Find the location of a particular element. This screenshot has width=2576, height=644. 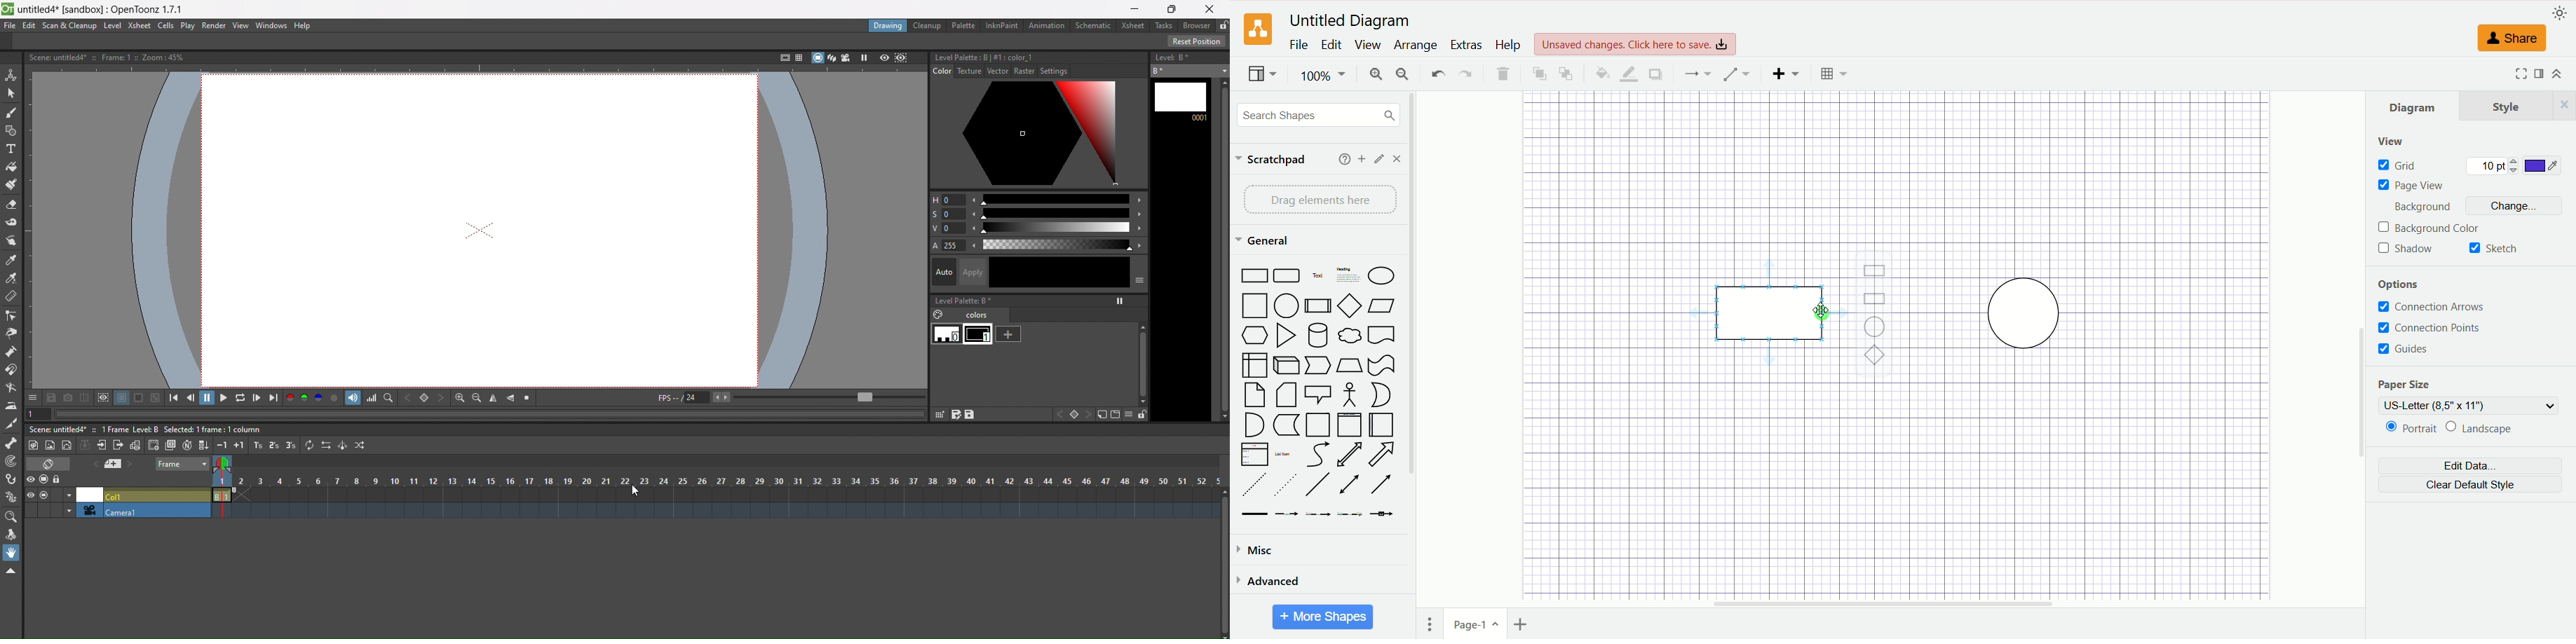

Bookmar is located at coordinates (1383, 337).